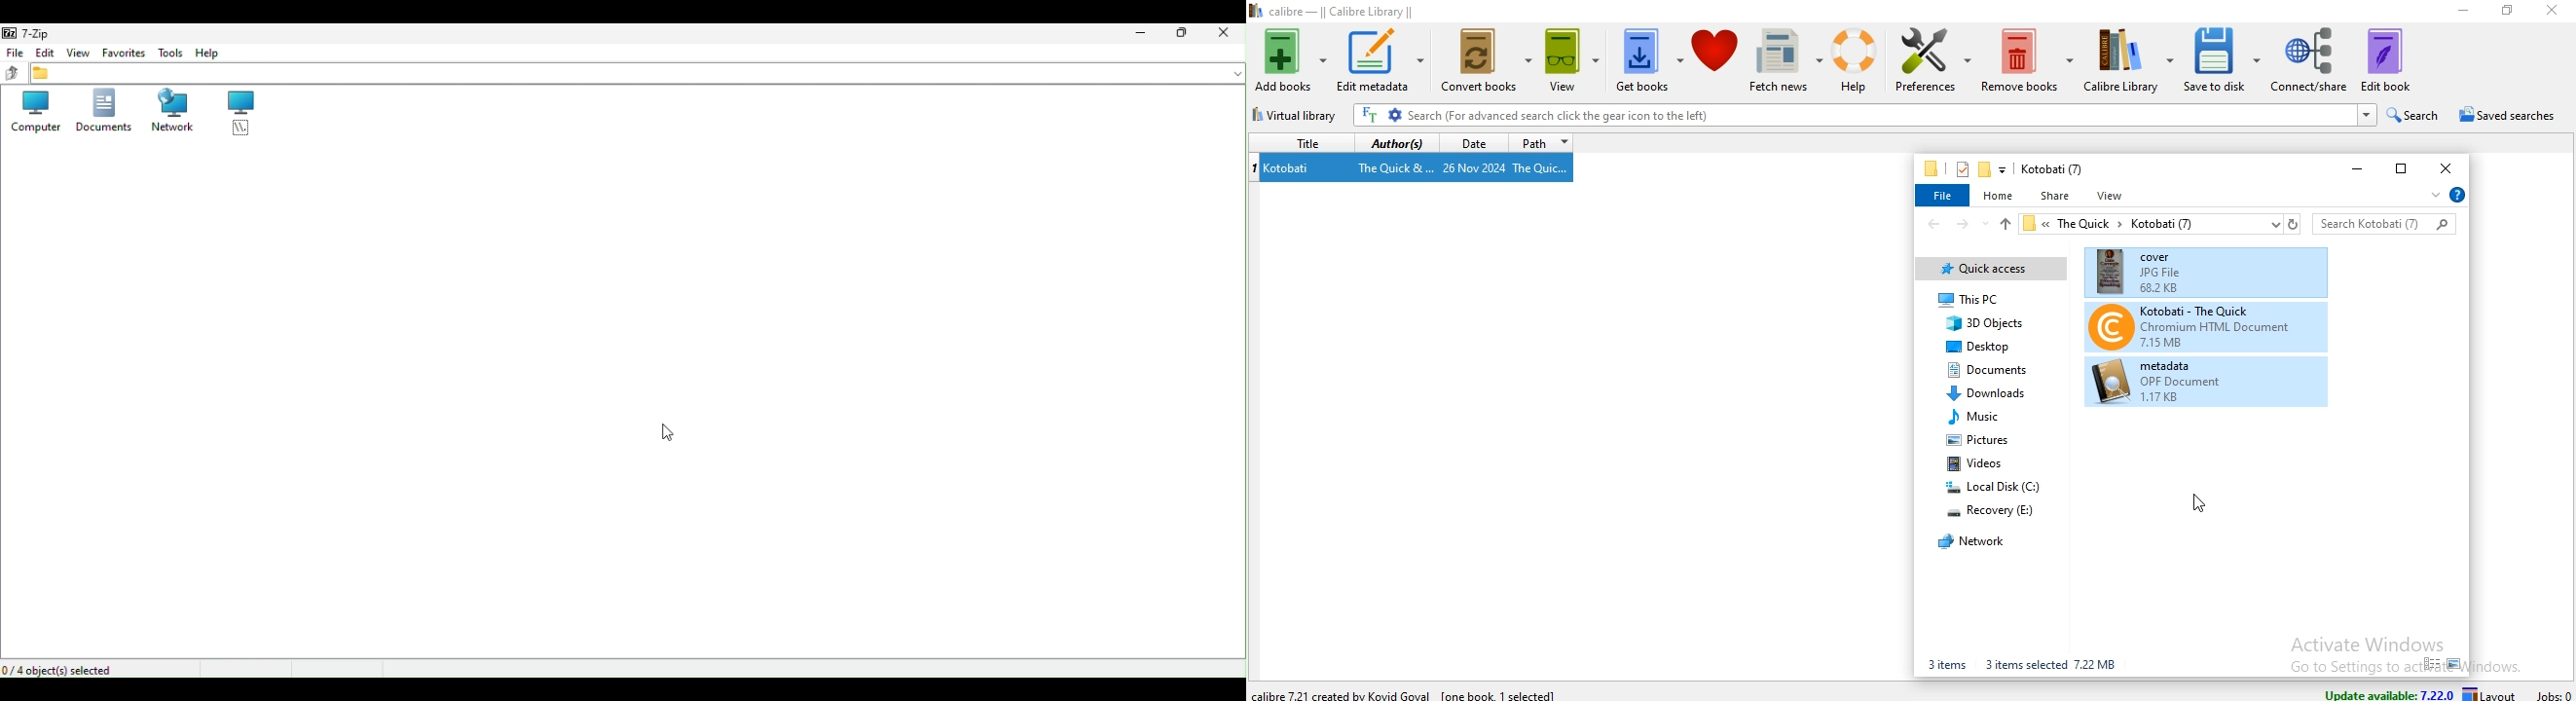  What do you see at coordinates (1394, 168) in the screenshot?
I see `The Quick &...` at bounding box center [1394, 168].